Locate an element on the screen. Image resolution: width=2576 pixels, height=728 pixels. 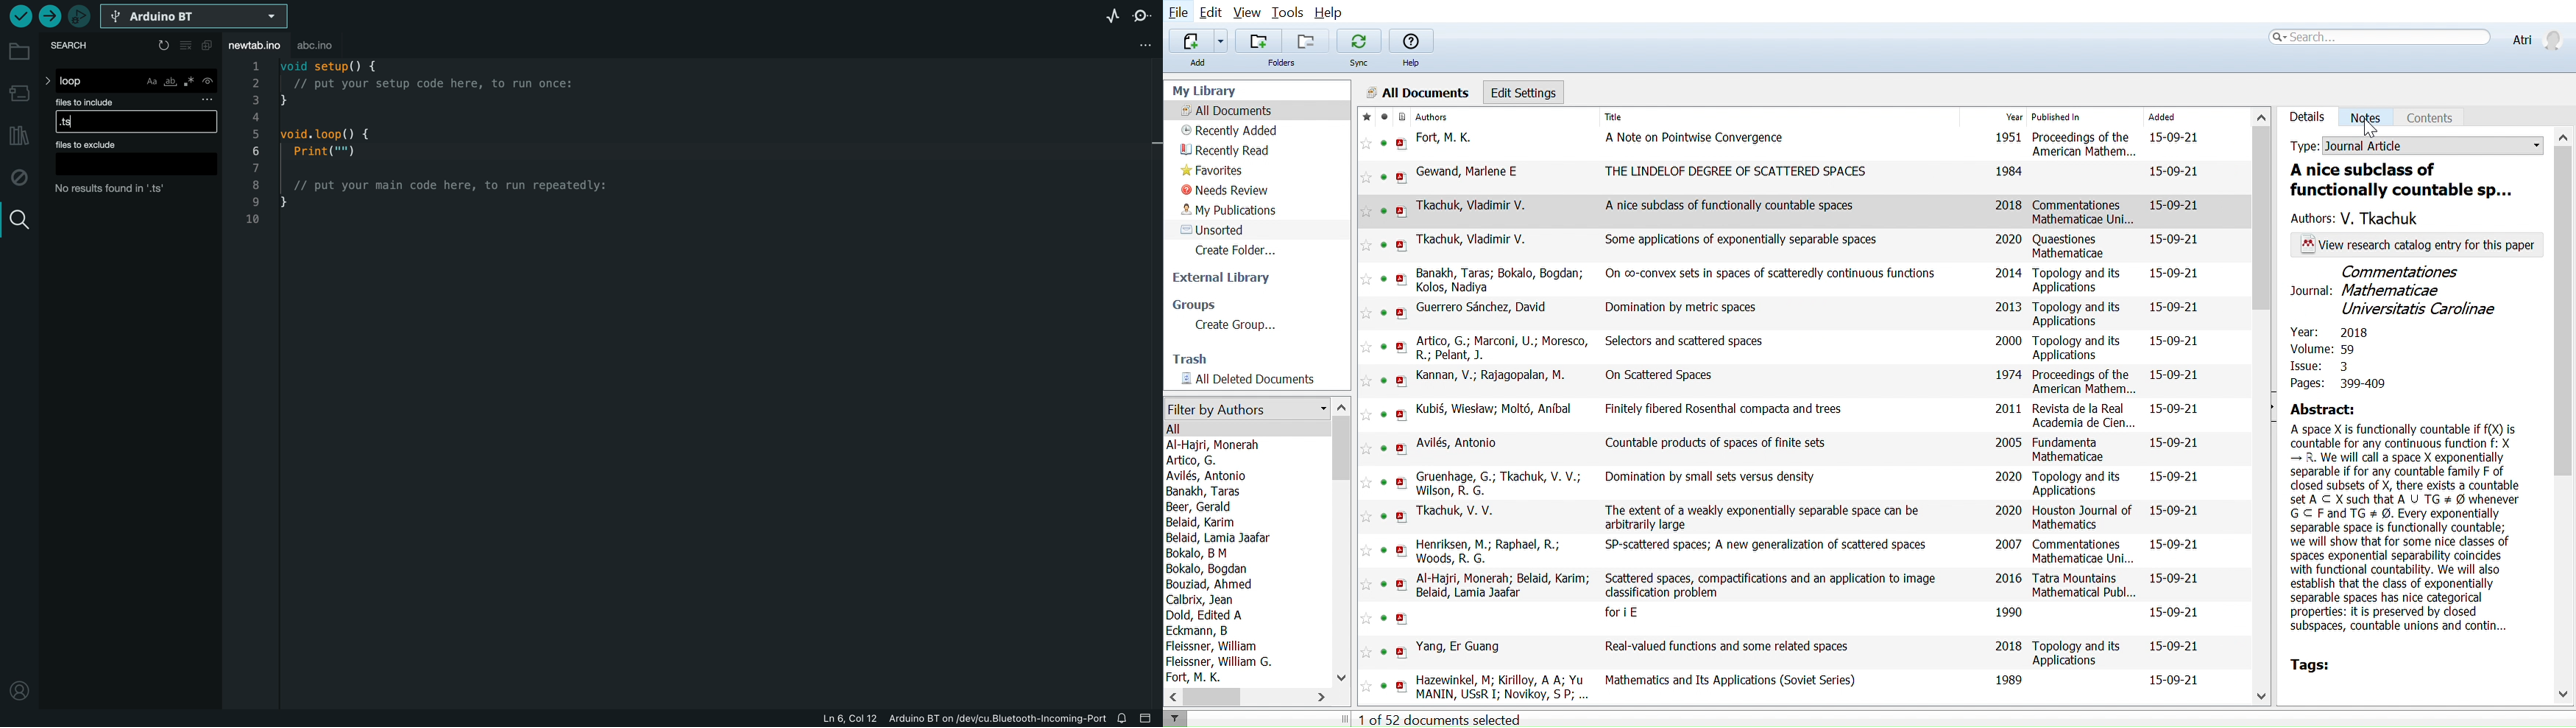
All is located at coordinates (1176, 430).